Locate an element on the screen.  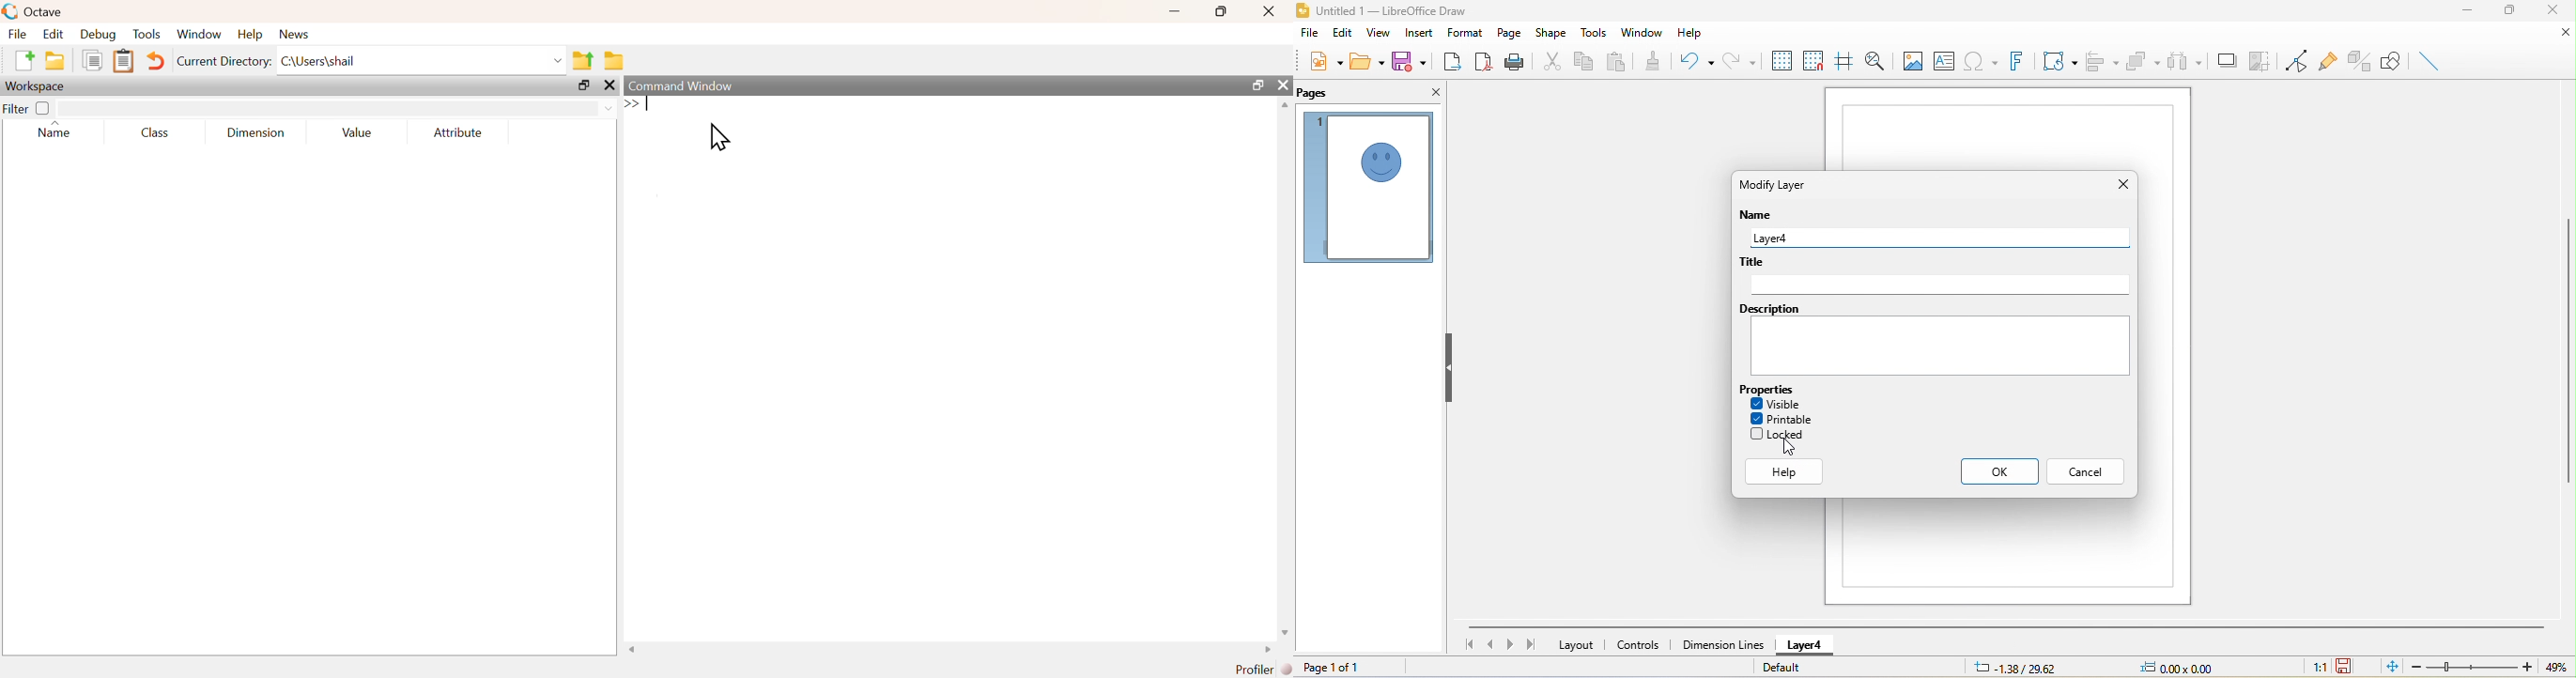
align object is located at coordinates (2102, 63).